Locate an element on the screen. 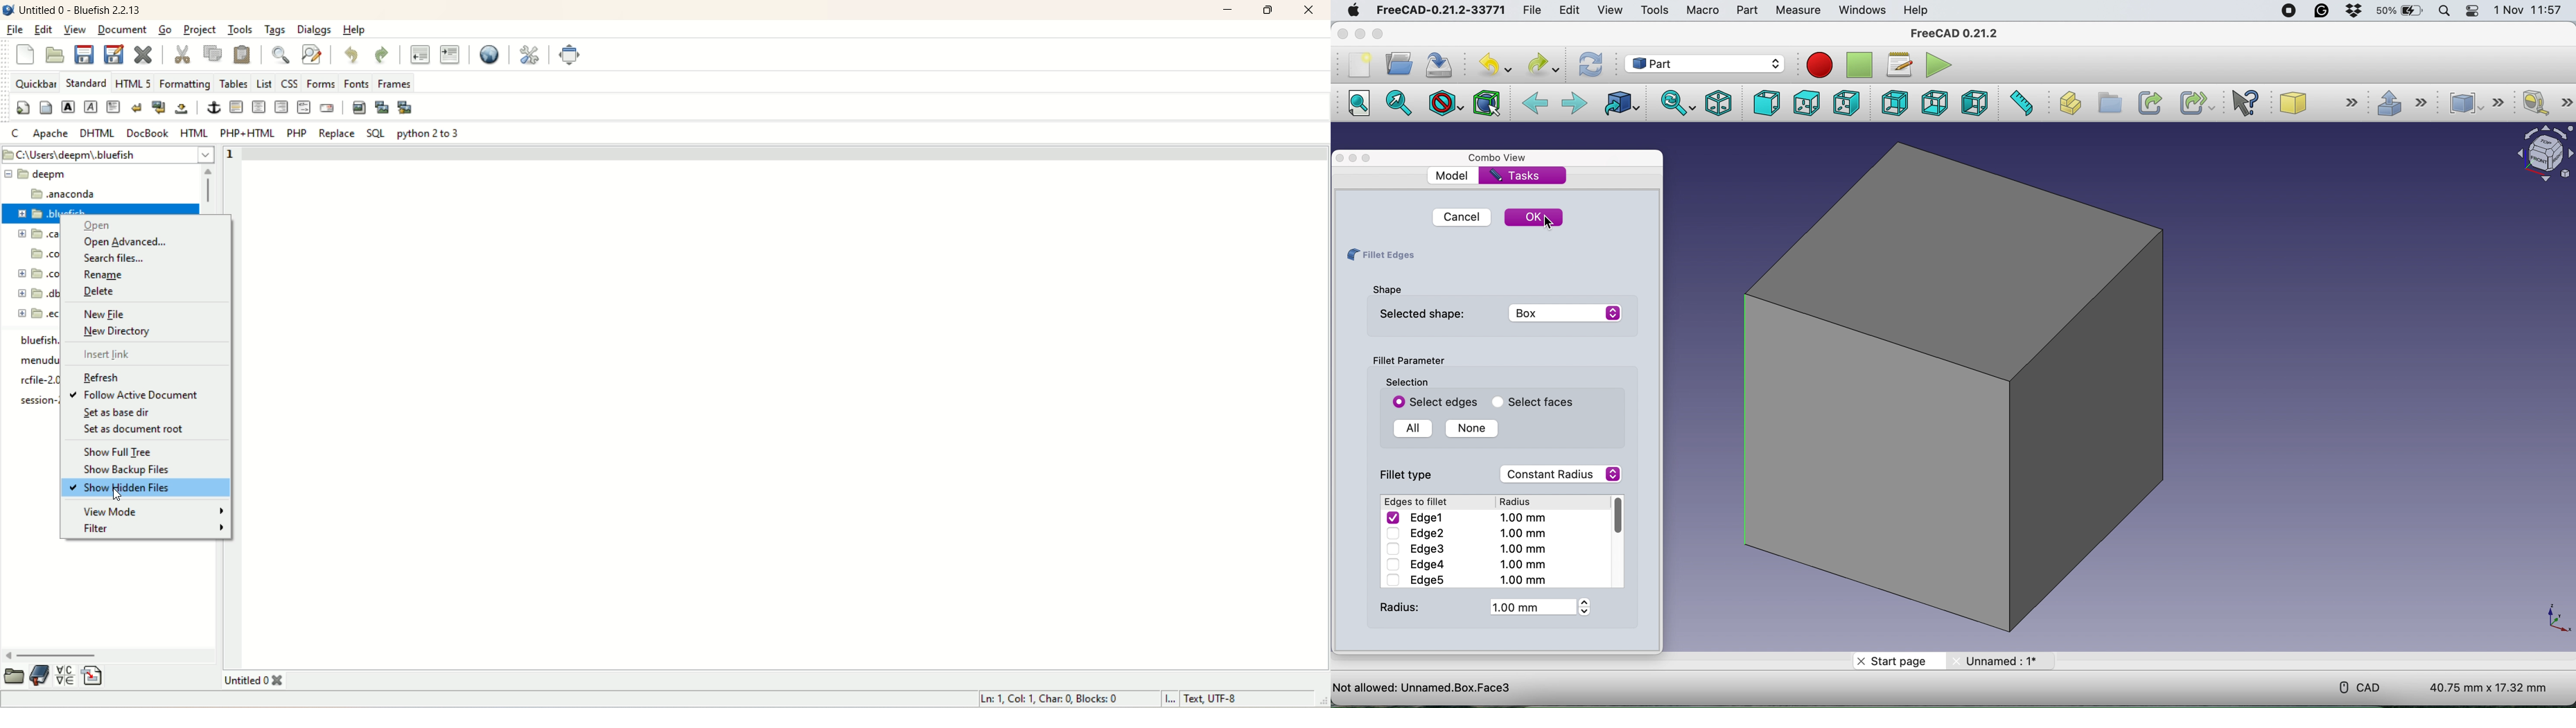 The image size is (2576, 728). grammarly is located at coordinates (2326, 11).